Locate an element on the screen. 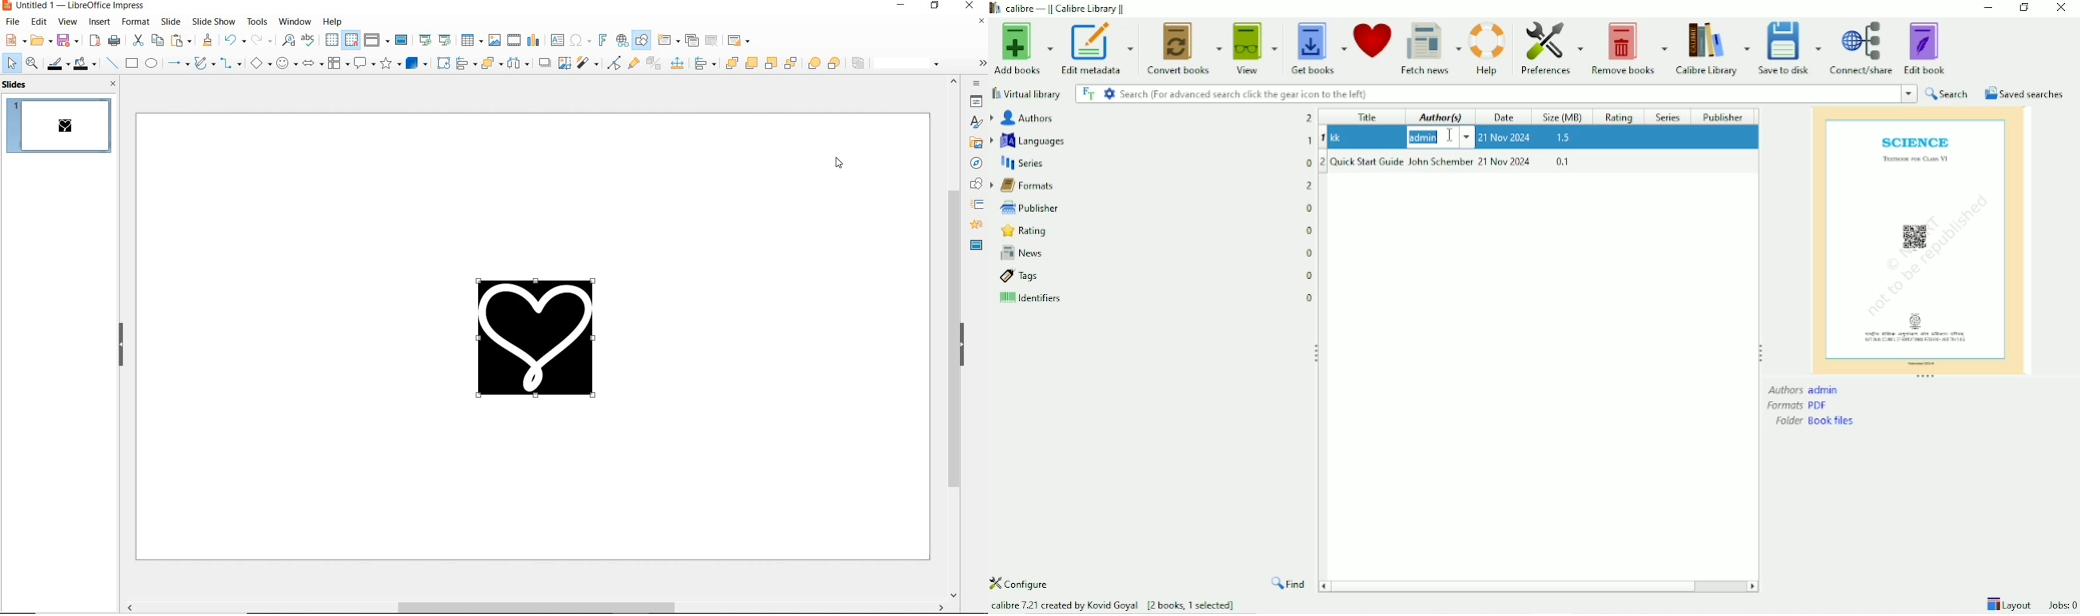 Image resolution: width=2100 pixels, height=616 pixels. delete slide is located at coordinates (712, 41).